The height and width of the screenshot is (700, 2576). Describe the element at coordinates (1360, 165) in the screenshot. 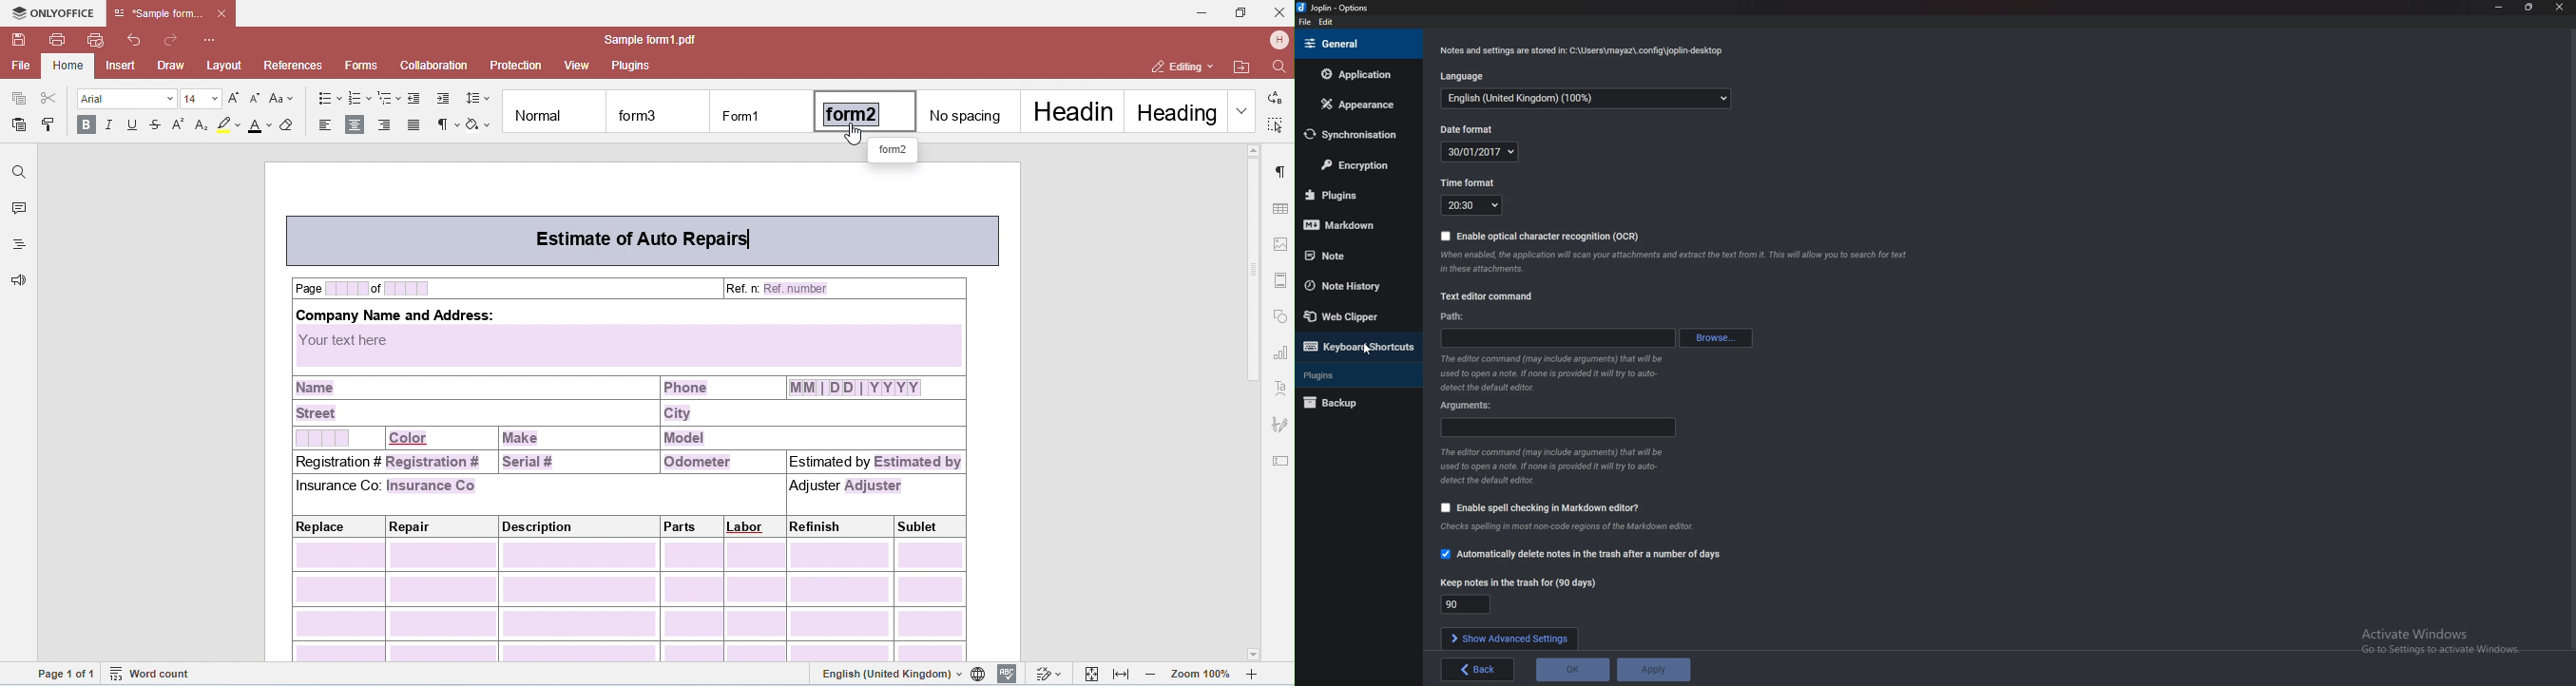

I see `Encryption` at that location.